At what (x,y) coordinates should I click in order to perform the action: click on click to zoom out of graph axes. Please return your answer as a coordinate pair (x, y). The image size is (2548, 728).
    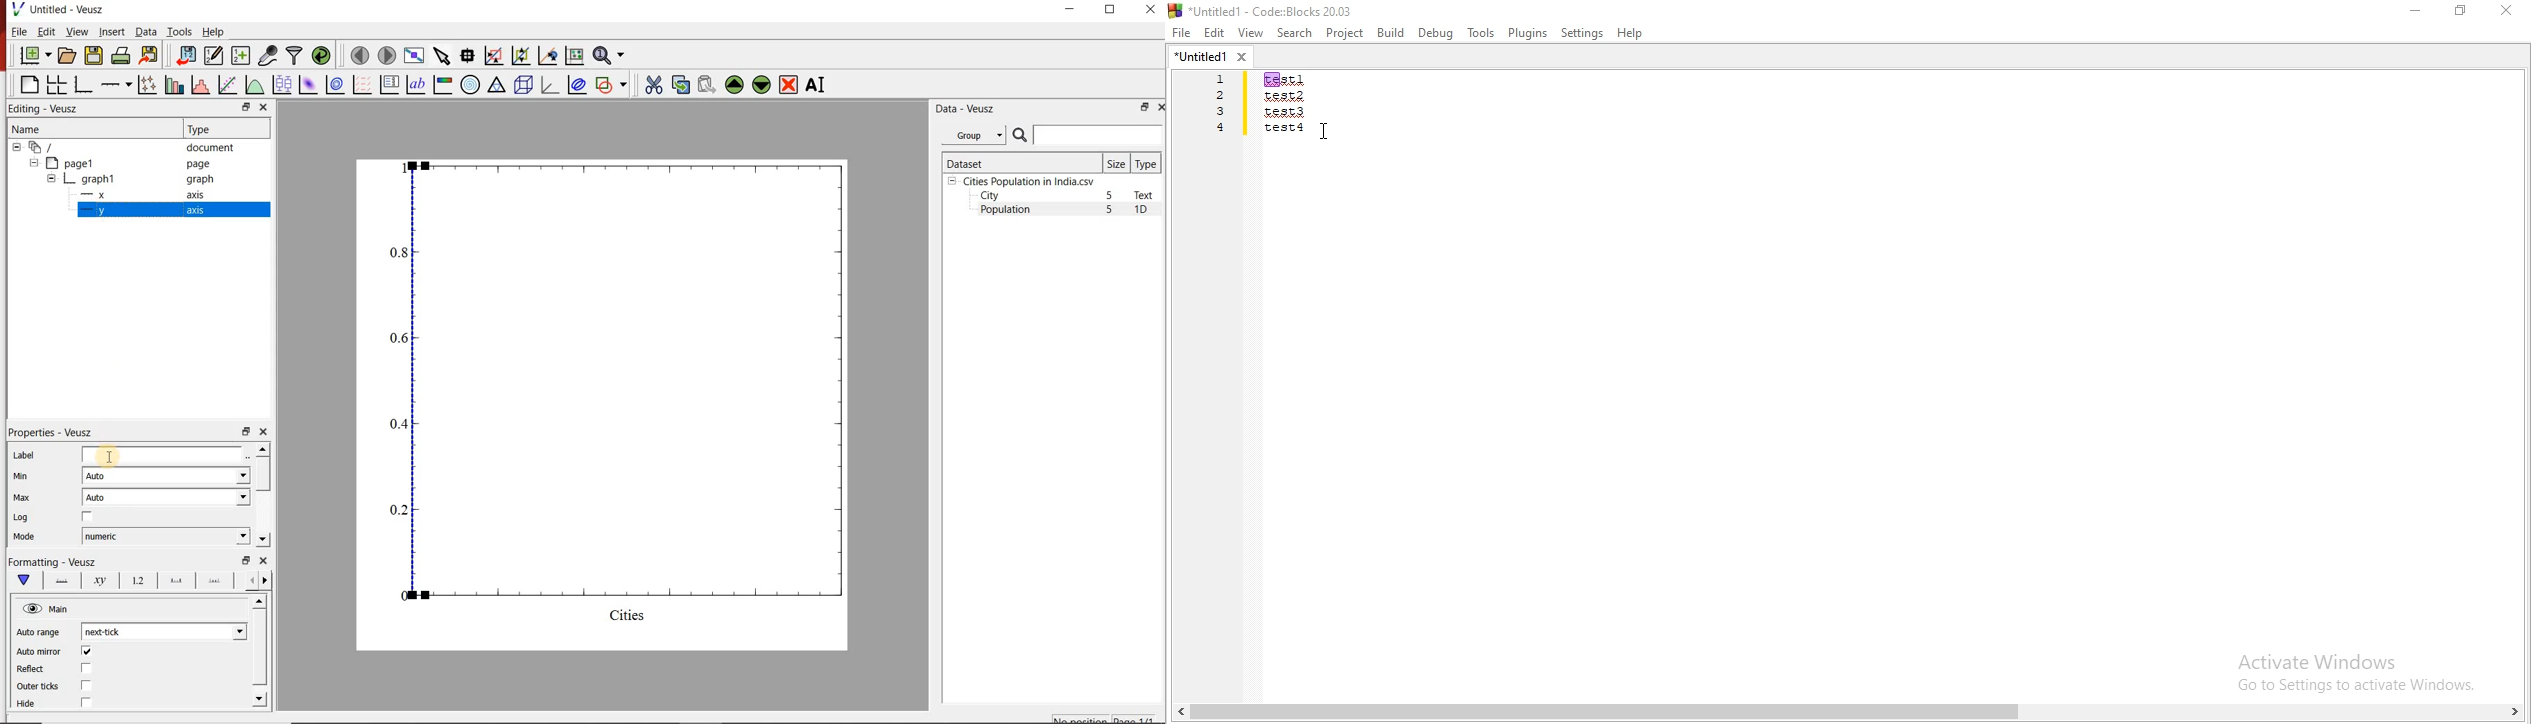
    Looking at the image, I should click on (519, 57).